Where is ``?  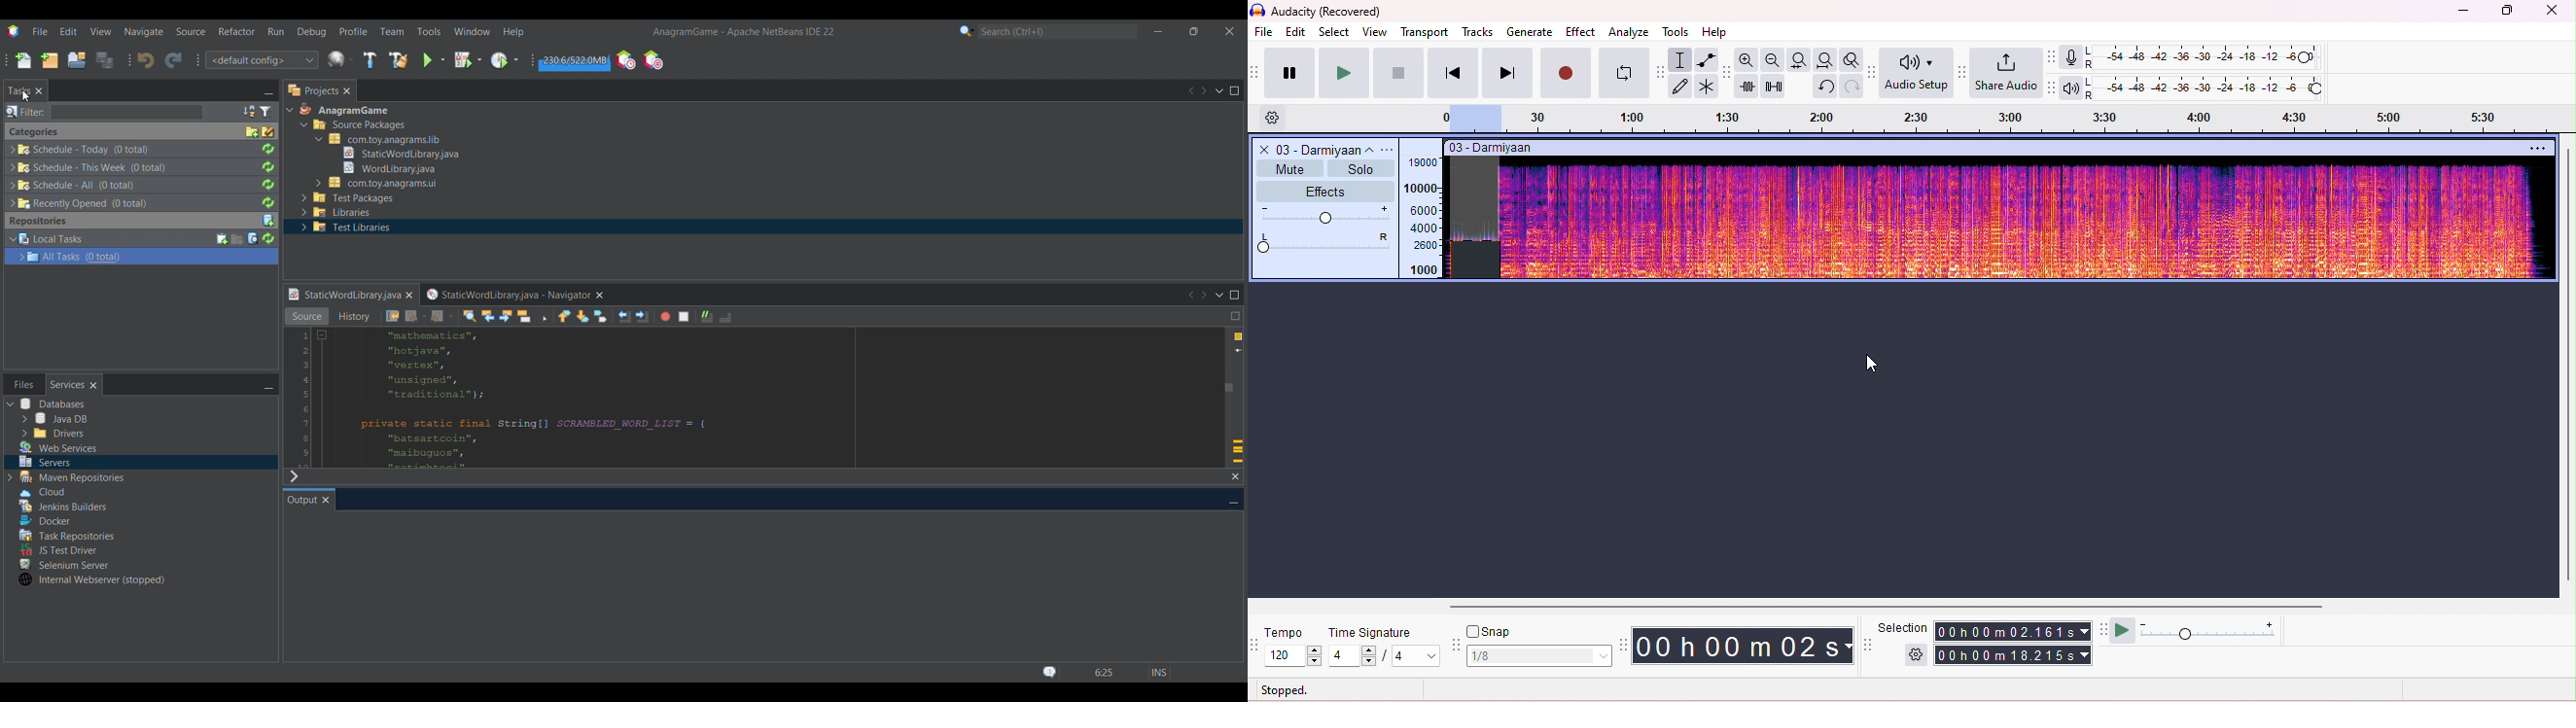  is located at coordinates (59, 447).